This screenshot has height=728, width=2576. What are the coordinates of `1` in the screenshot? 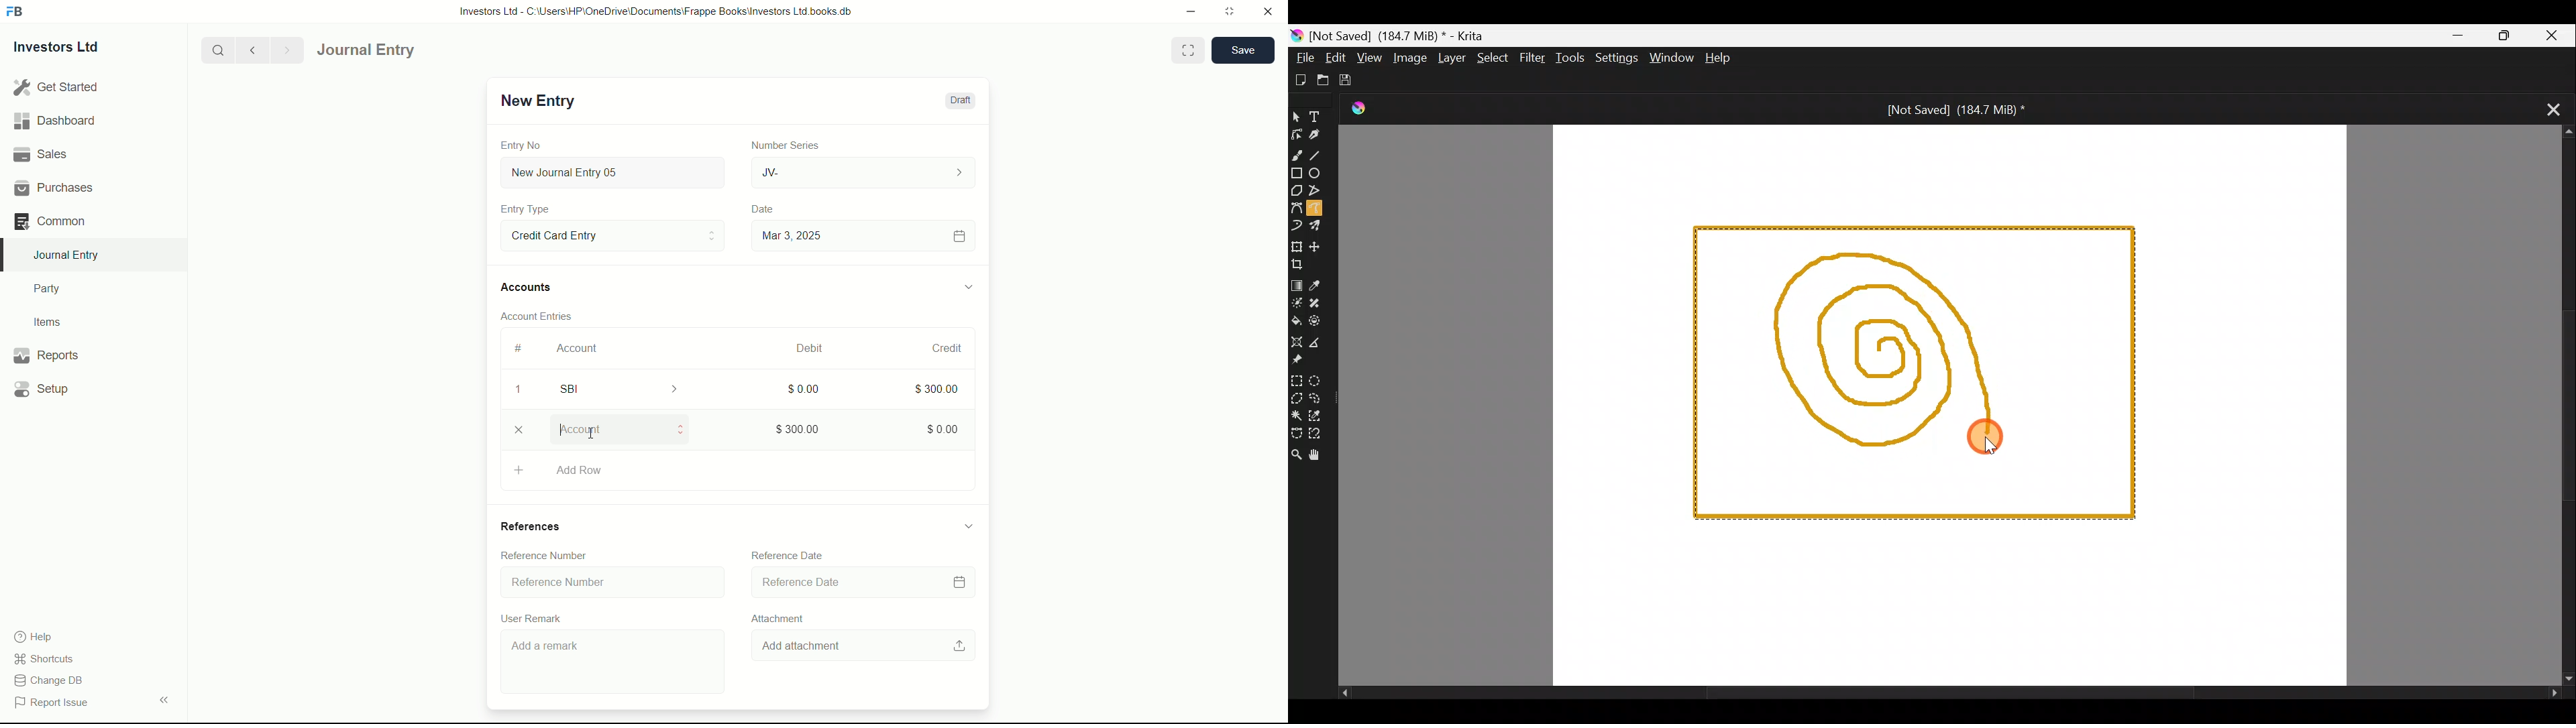 It's located at (517, 391).